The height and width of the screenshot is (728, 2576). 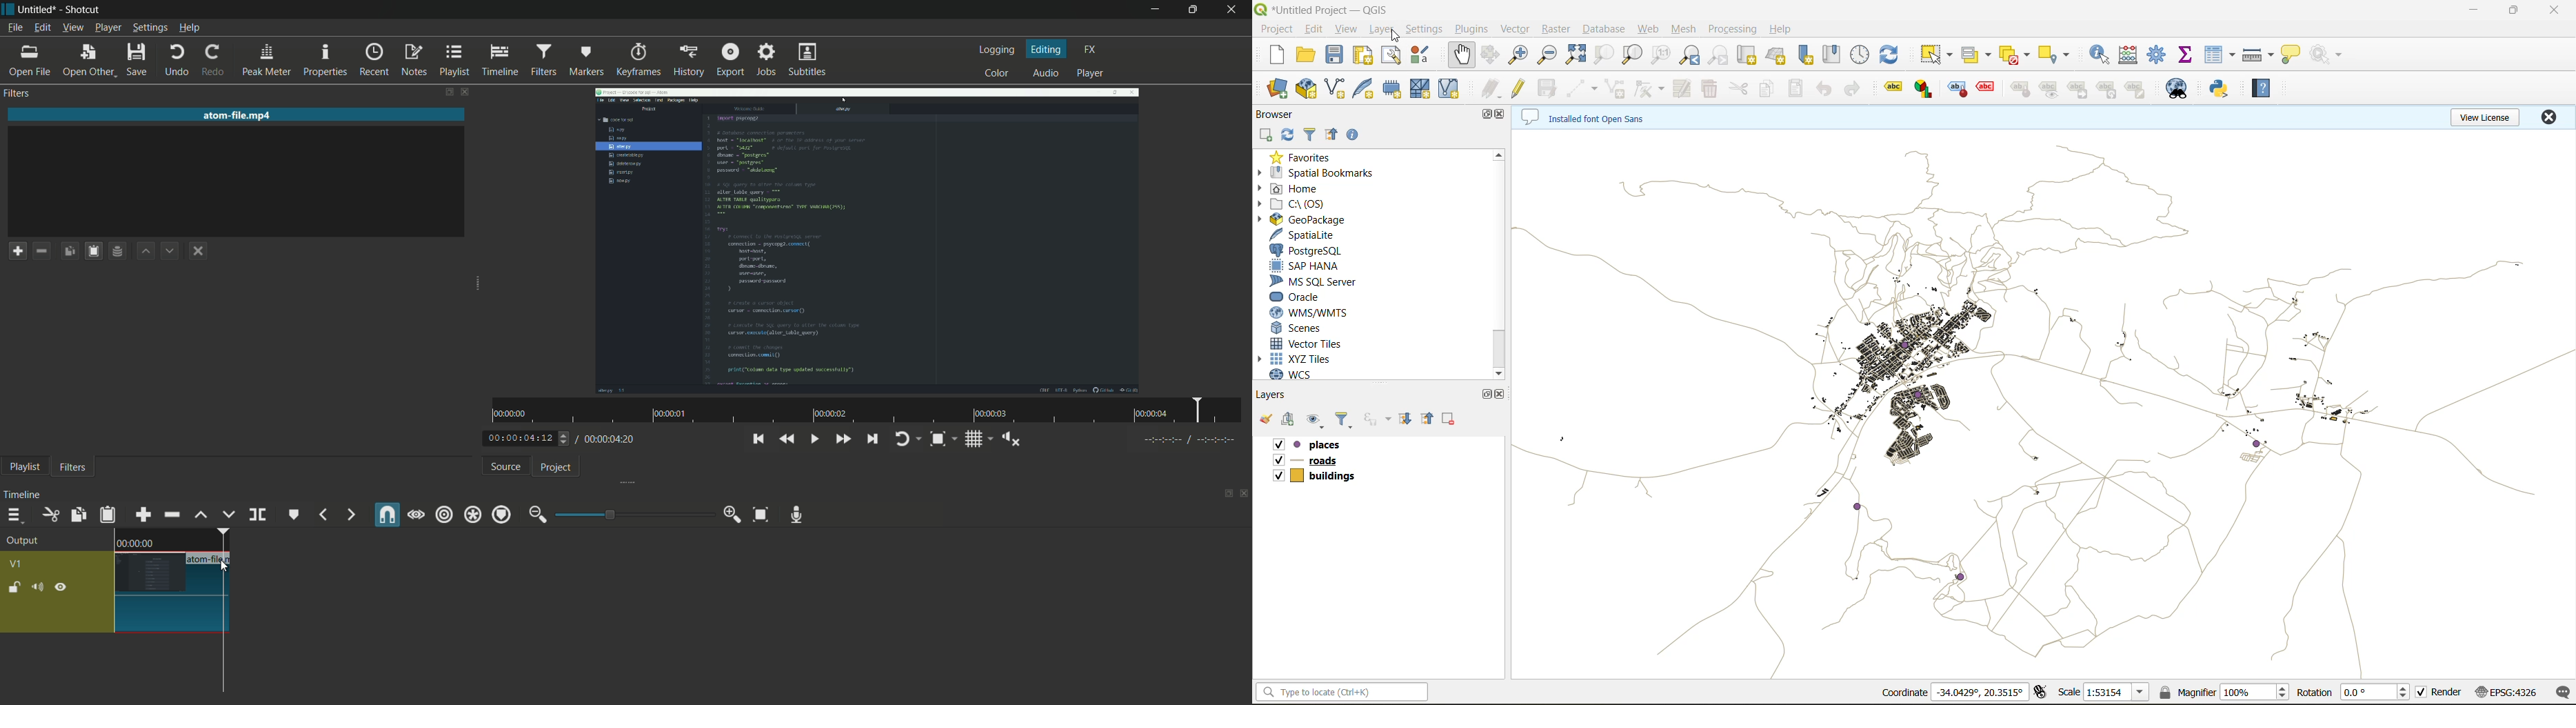 What do you see at coordinates (872, 439) in the screenshot?
I see `skip to the next point` at bounding box center [872, 439].